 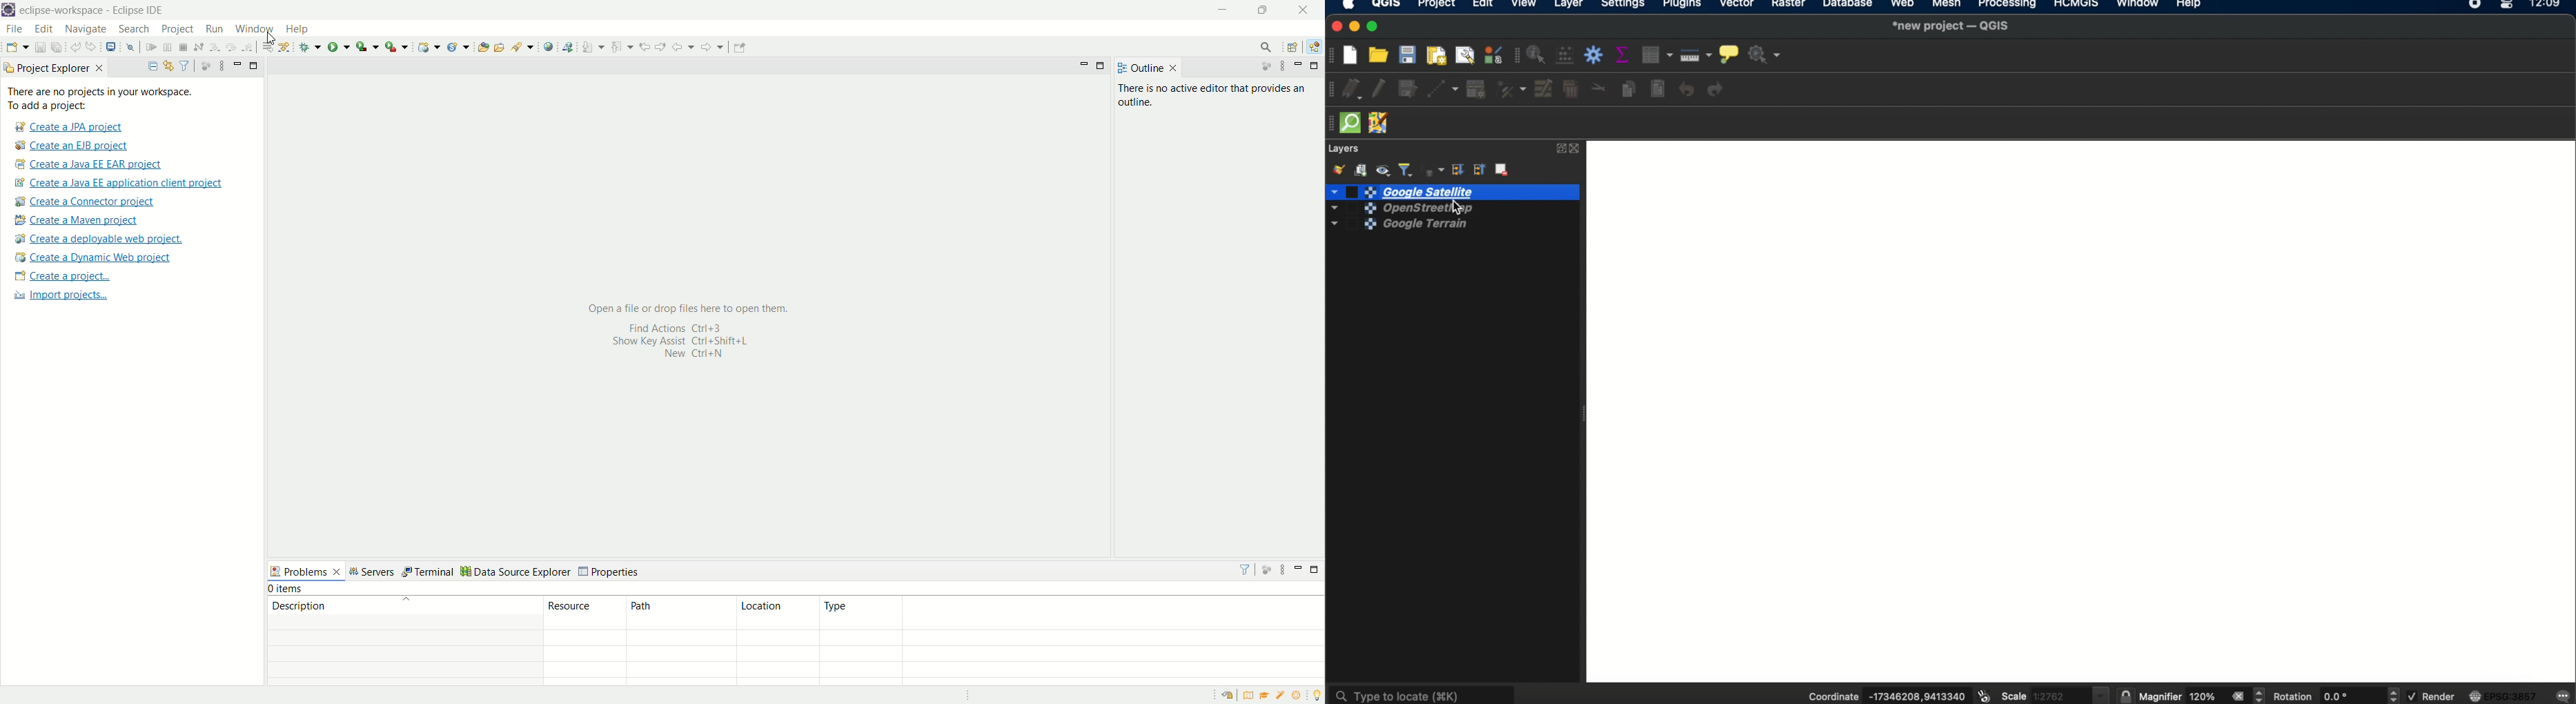 I want to click on create a deployable web project, so click(x=99, y=237).